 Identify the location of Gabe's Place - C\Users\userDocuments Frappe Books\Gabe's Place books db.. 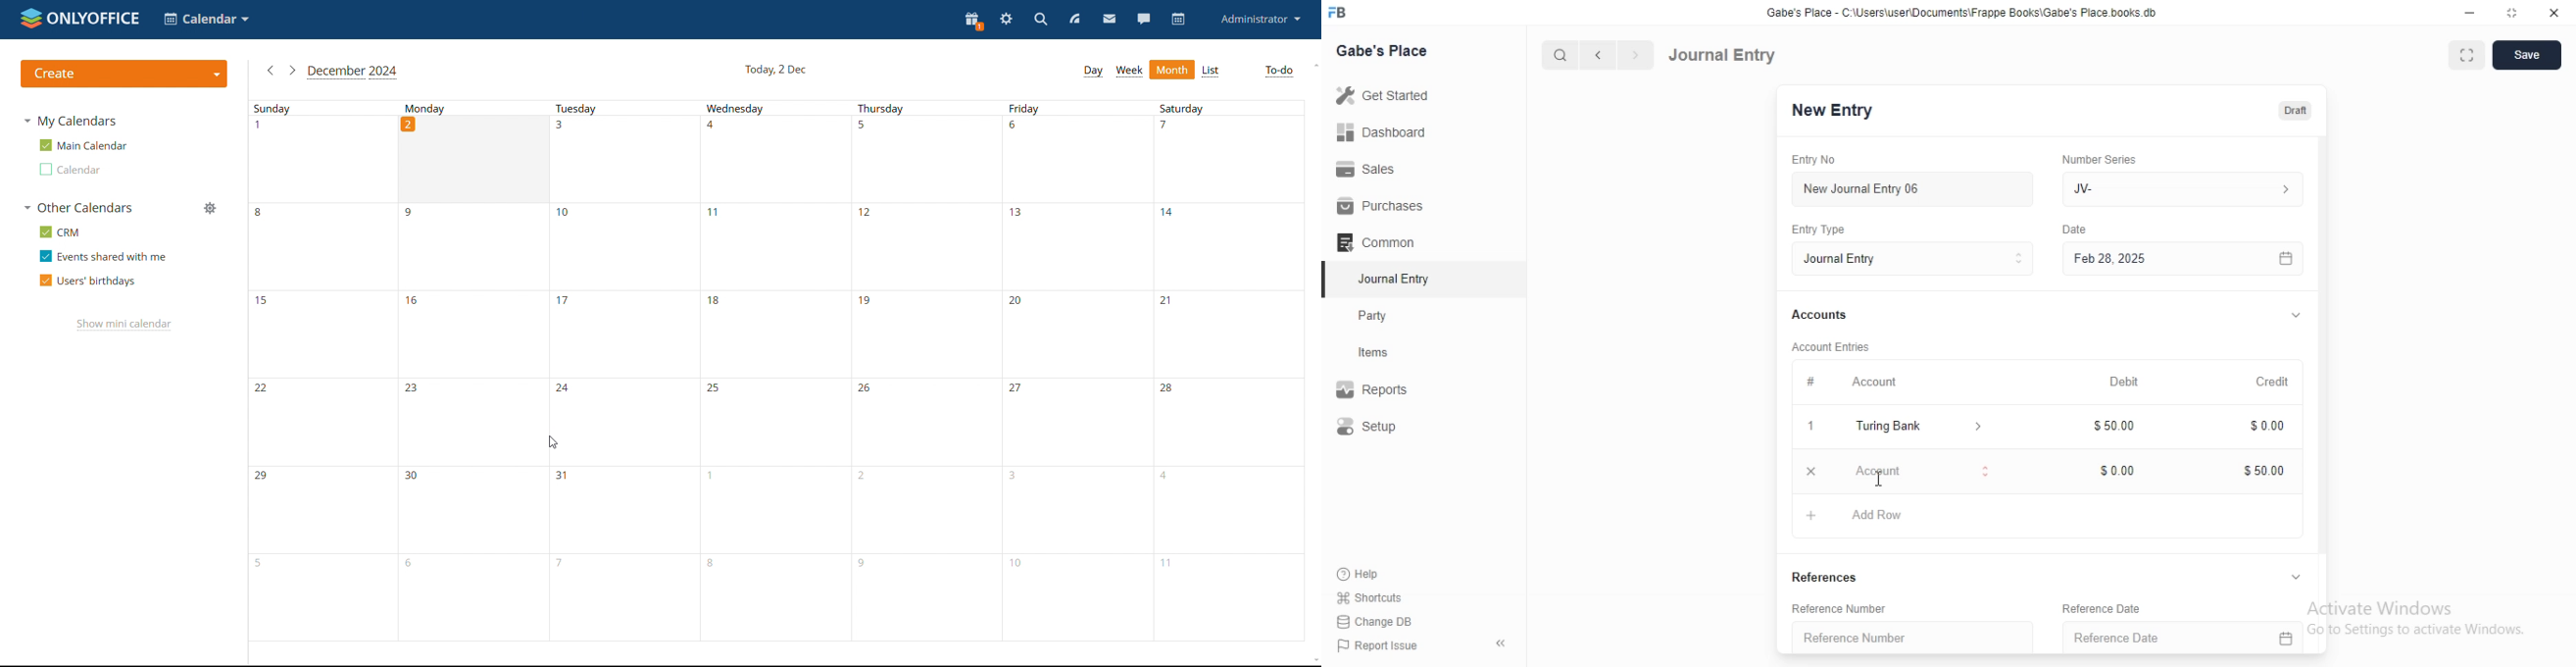
(1962, 13).